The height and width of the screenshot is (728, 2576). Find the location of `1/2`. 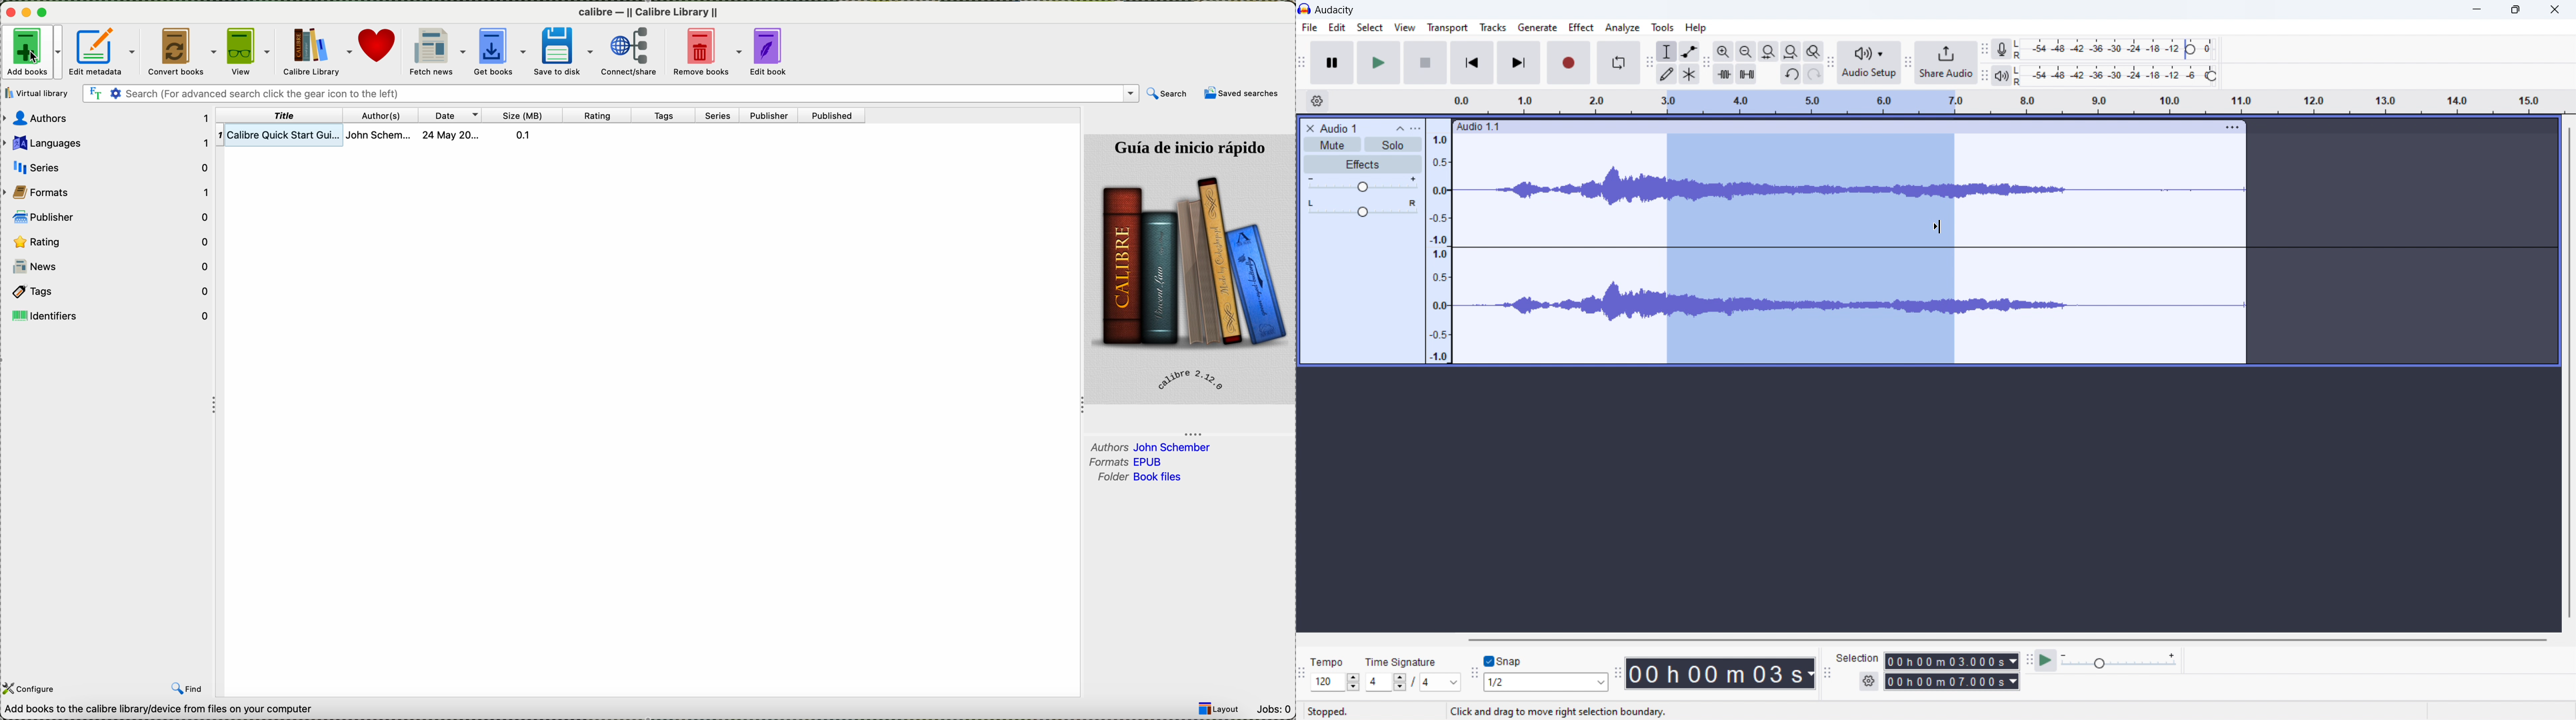

1/2 is located at coordinates (1547, 683).